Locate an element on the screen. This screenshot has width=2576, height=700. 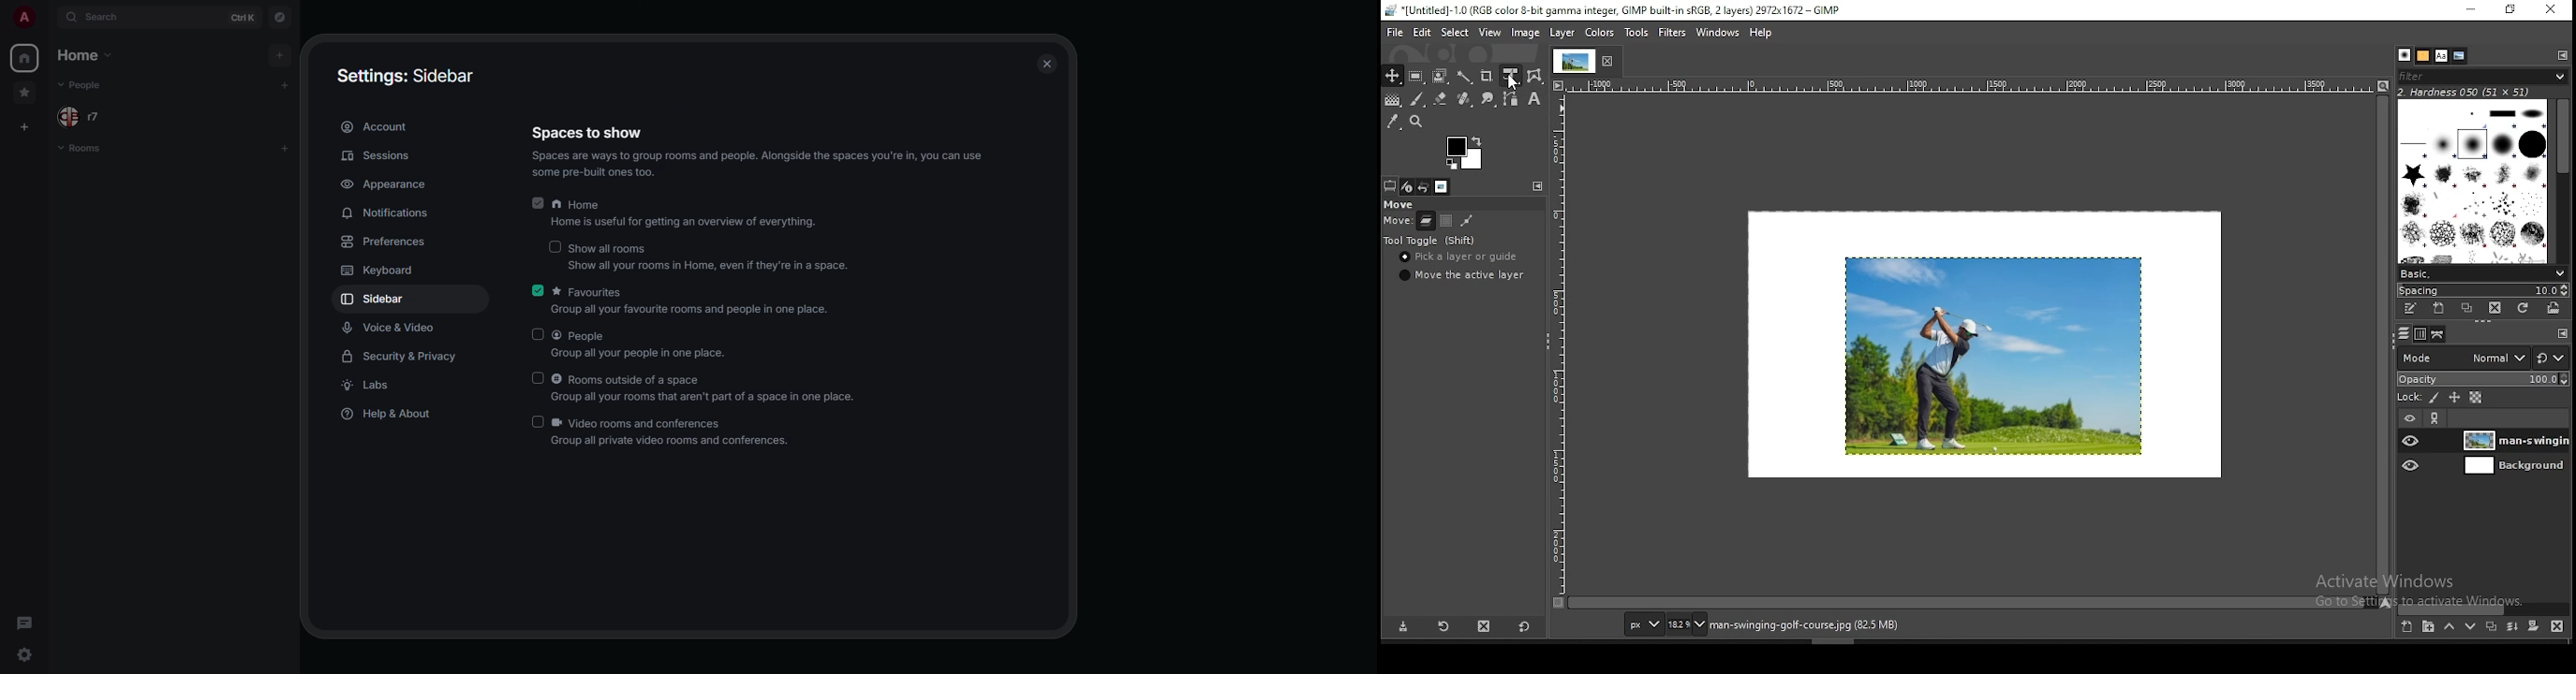
patterns is located at coordinates (2422, 55).